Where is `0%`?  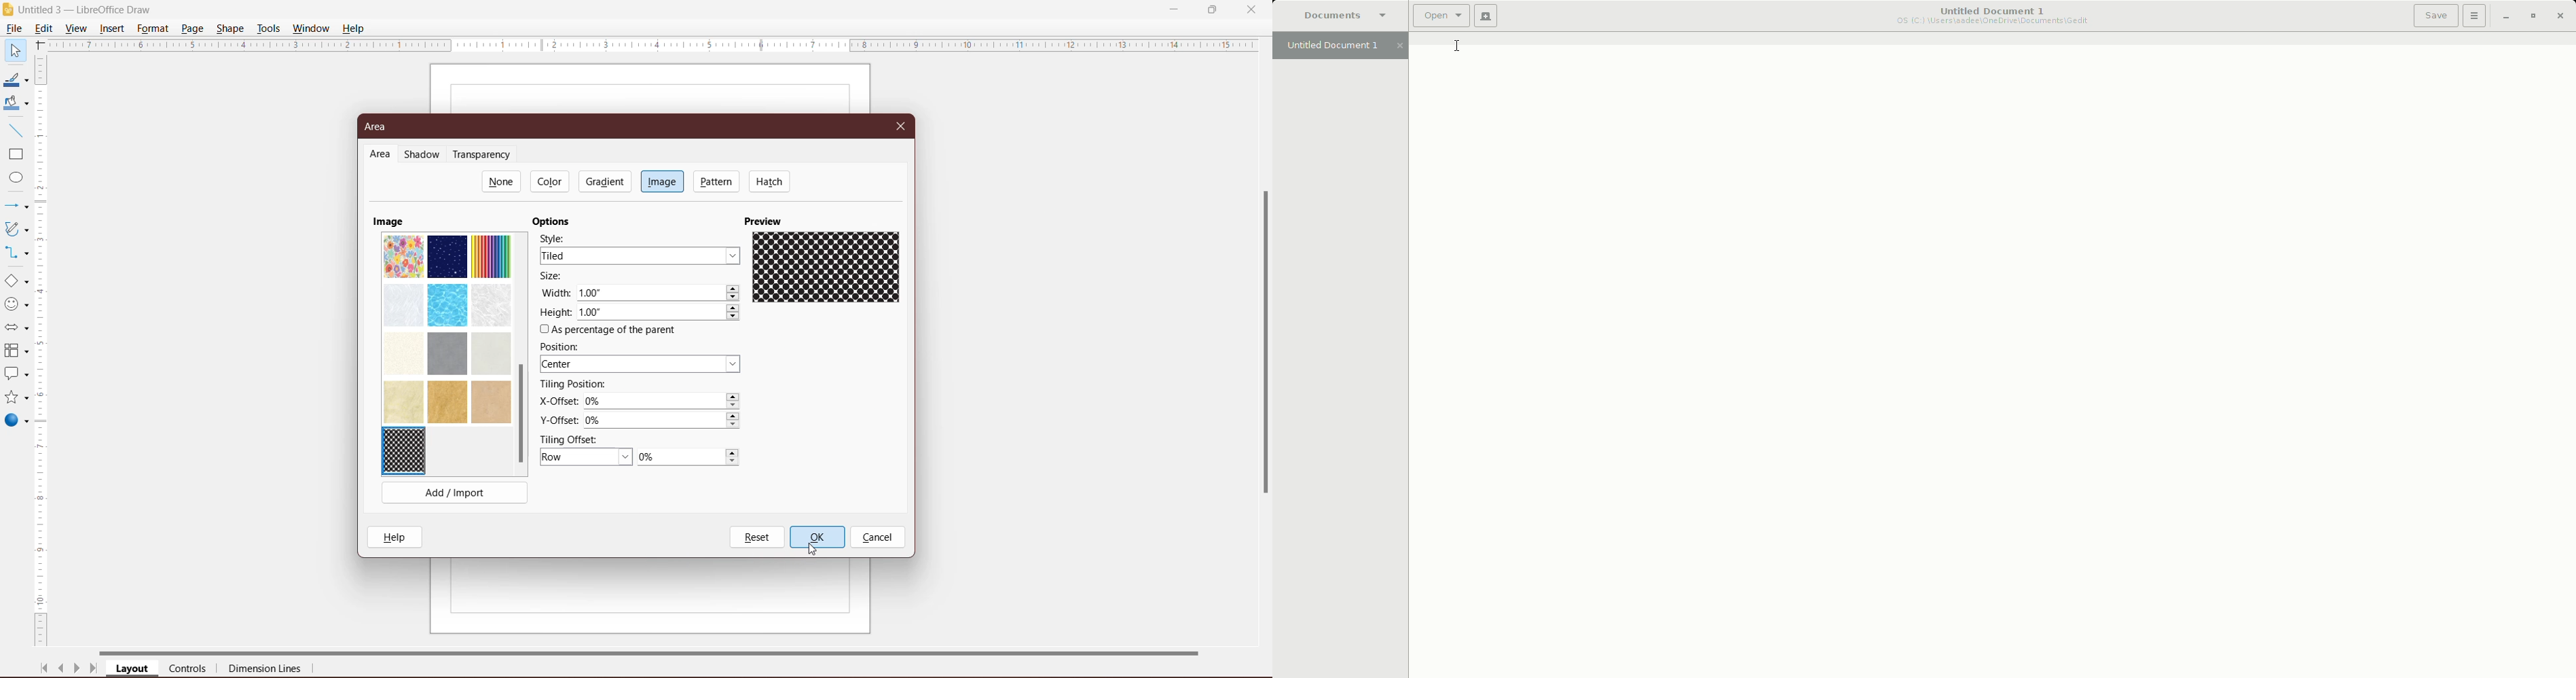
0% is located at coordinates (688, 458).